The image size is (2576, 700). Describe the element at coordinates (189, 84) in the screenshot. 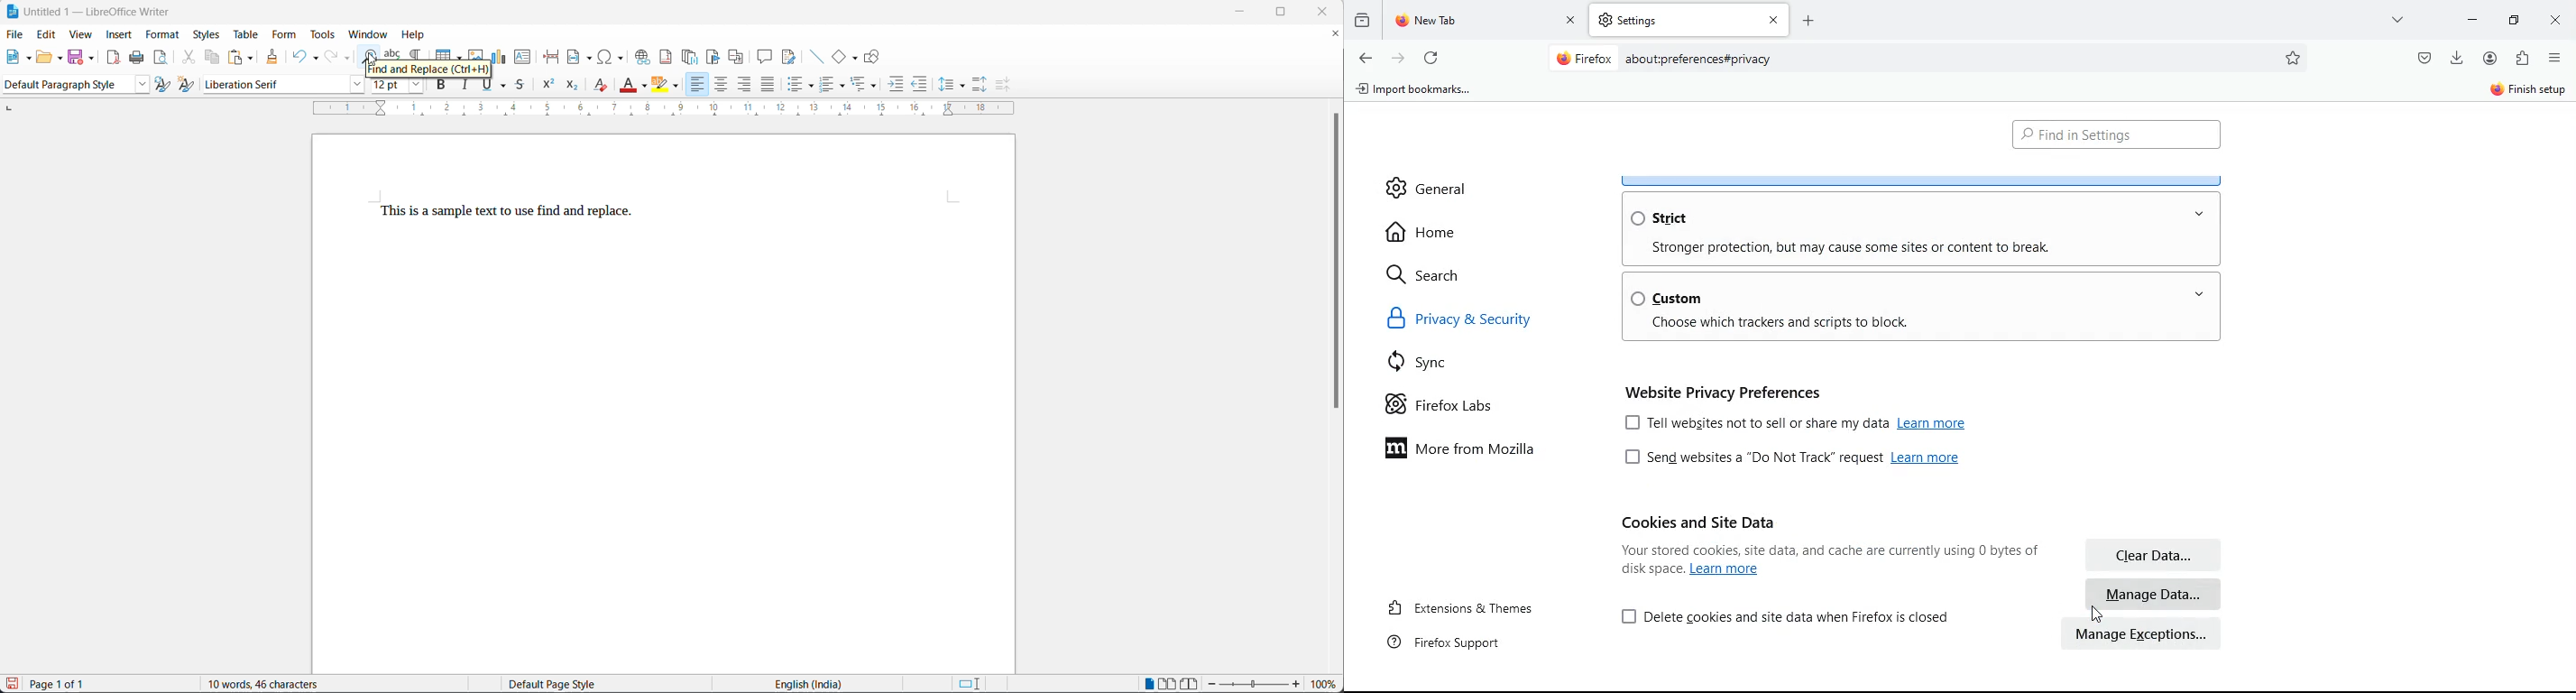

I see `create new style with selection` at that location.